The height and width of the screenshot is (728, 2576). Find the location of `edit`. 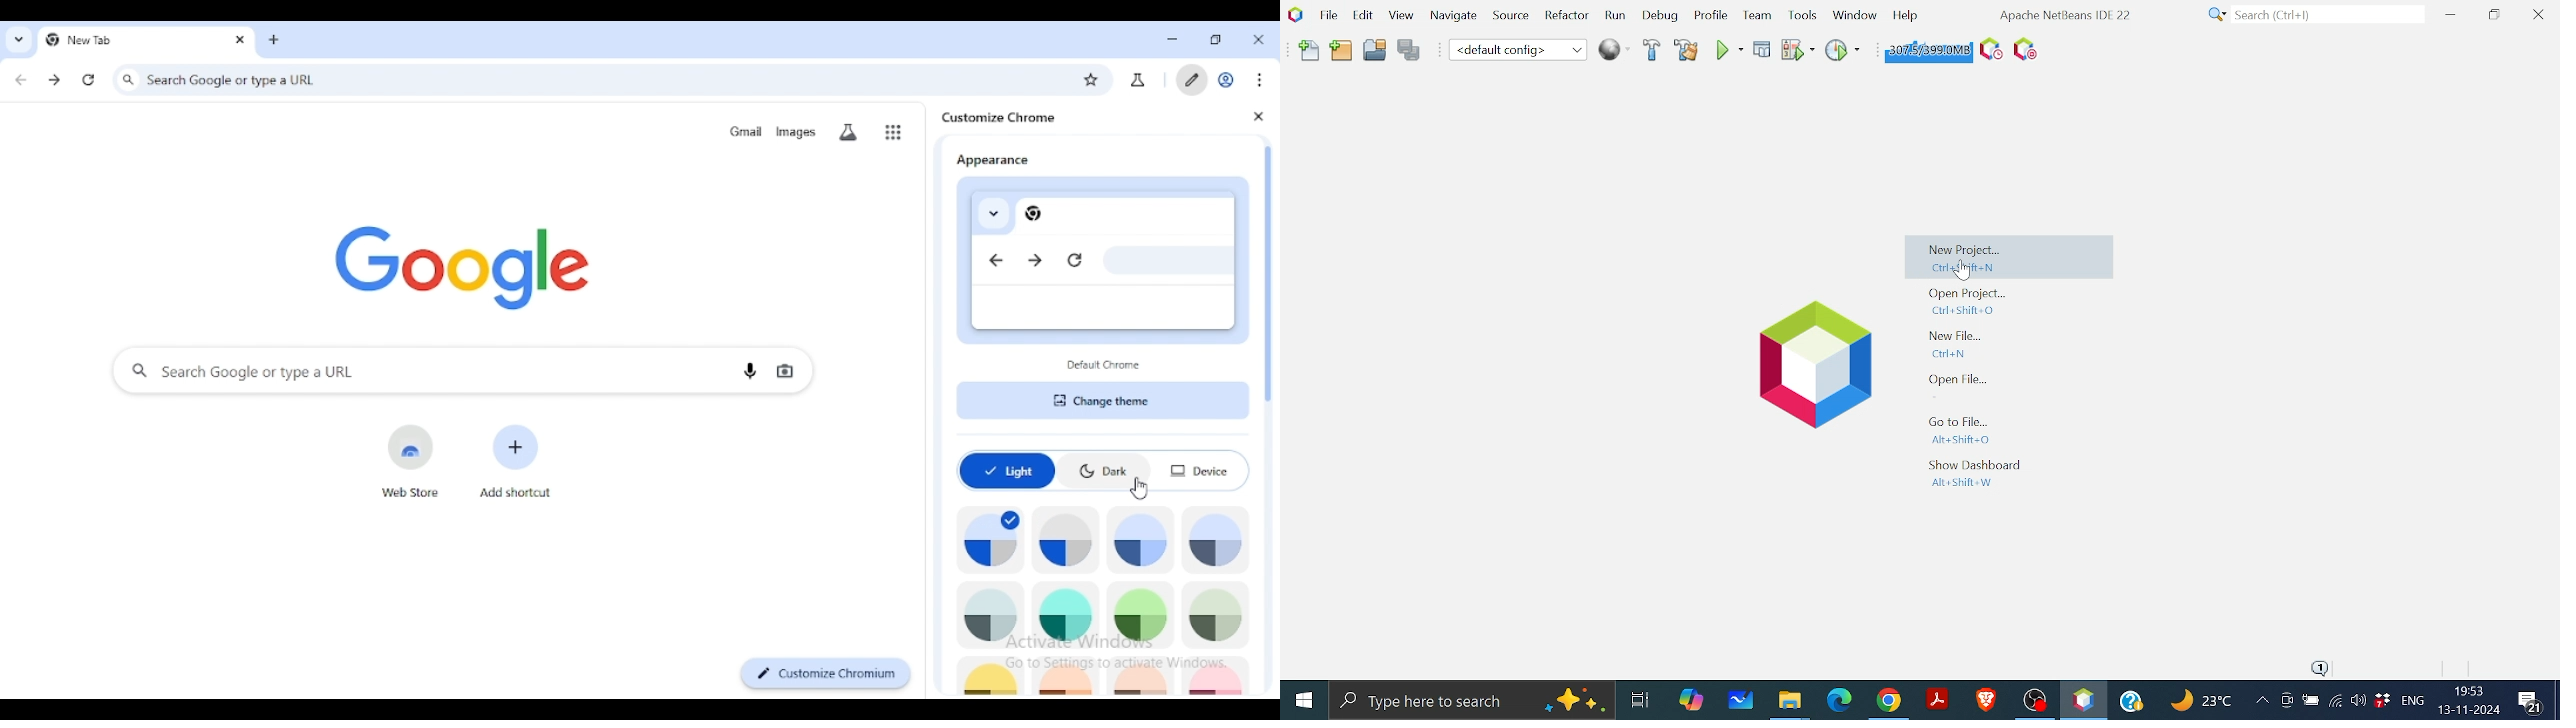

edit is located at coordinates (1190, 80).